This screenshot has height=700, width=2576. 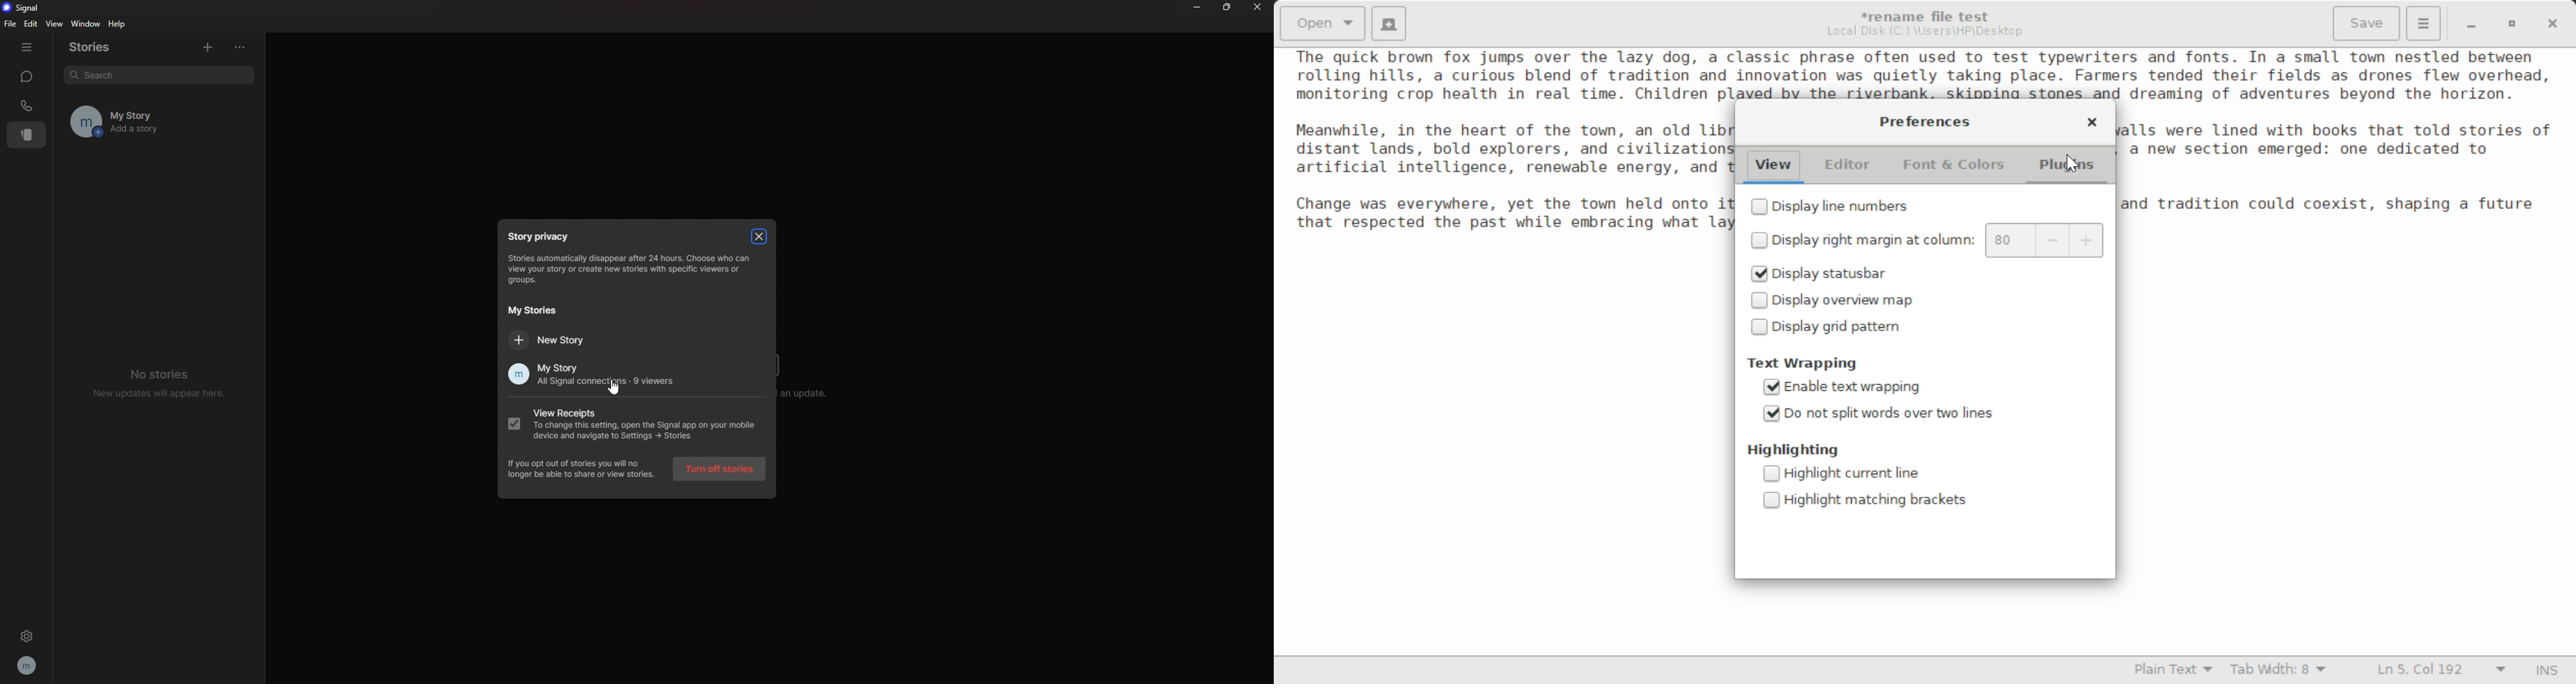 I want to click on If you opt out of stories you will no longer be able to share or view stories., so click(x=583, y=470).